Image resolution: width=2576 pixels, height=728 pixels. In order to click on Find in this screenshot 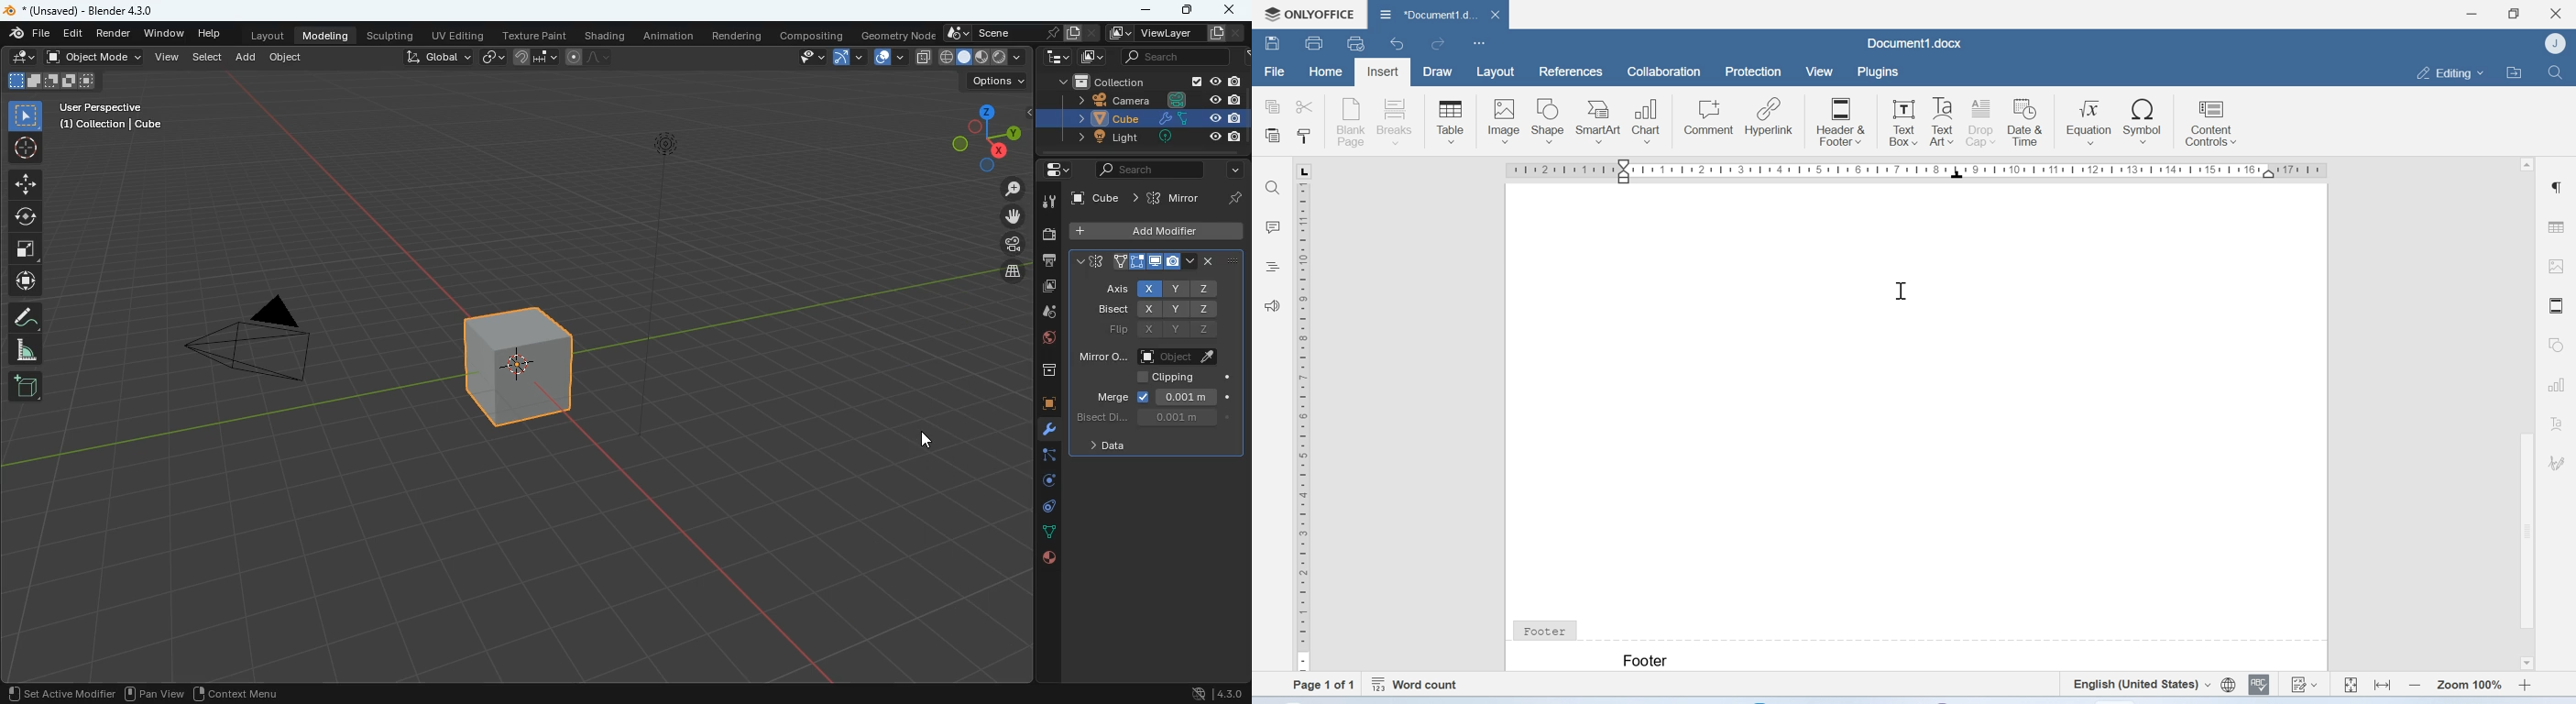, I will do `click(2556, 72)`.